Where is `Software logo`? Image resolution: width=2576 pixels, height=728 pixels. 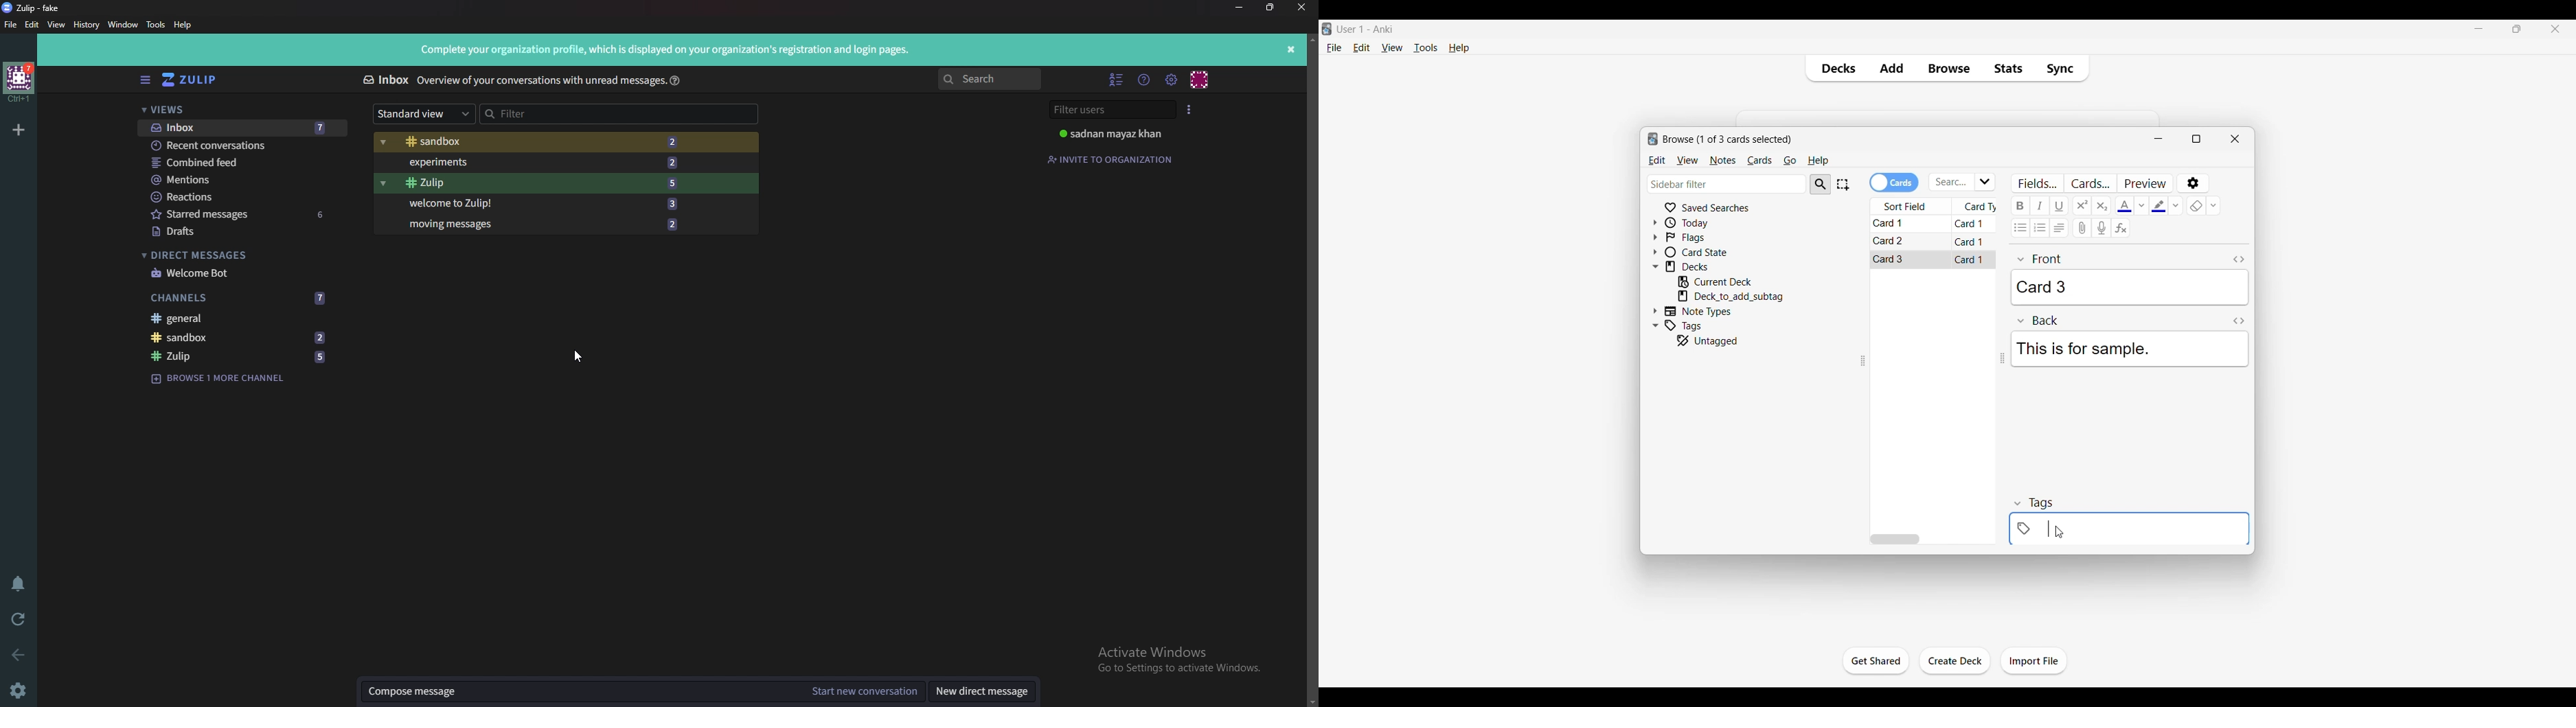 Software logo is located at coordinates (1328, 29).